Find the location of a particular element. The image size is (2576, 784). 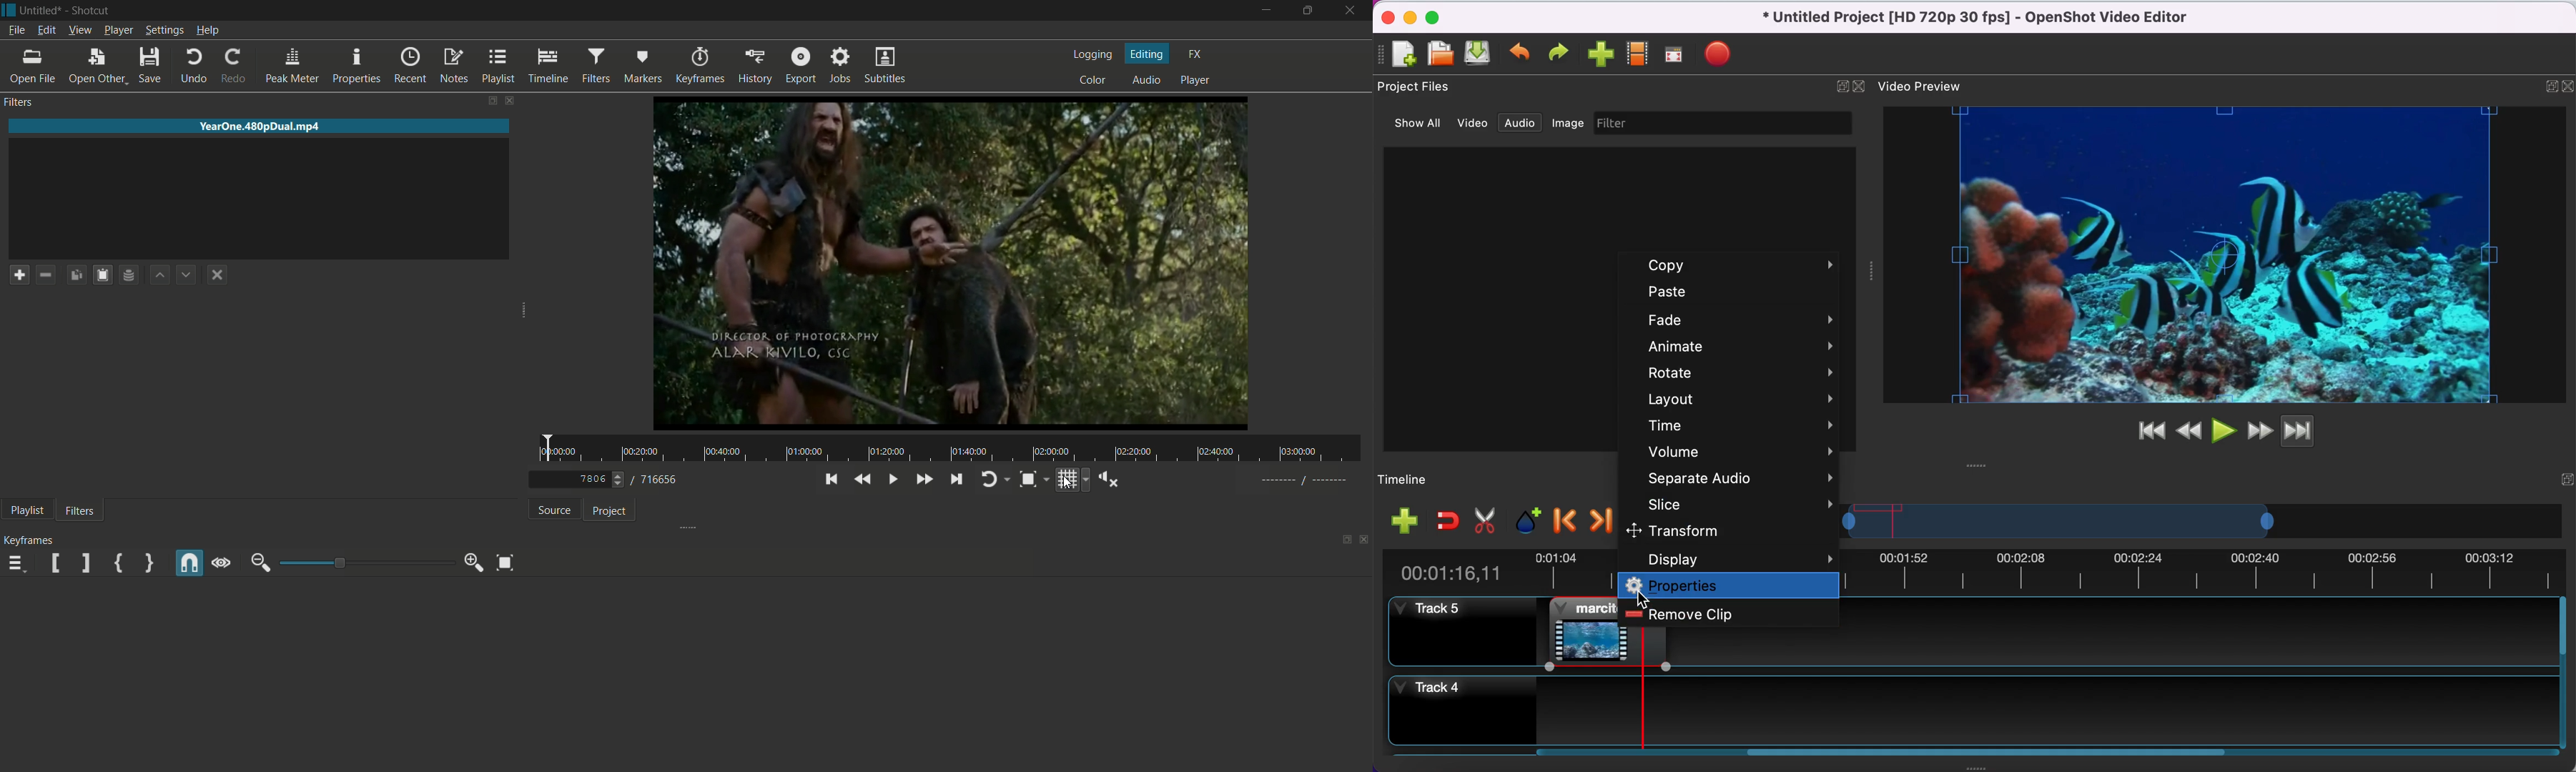

player is located at coordinates (1195, 80).